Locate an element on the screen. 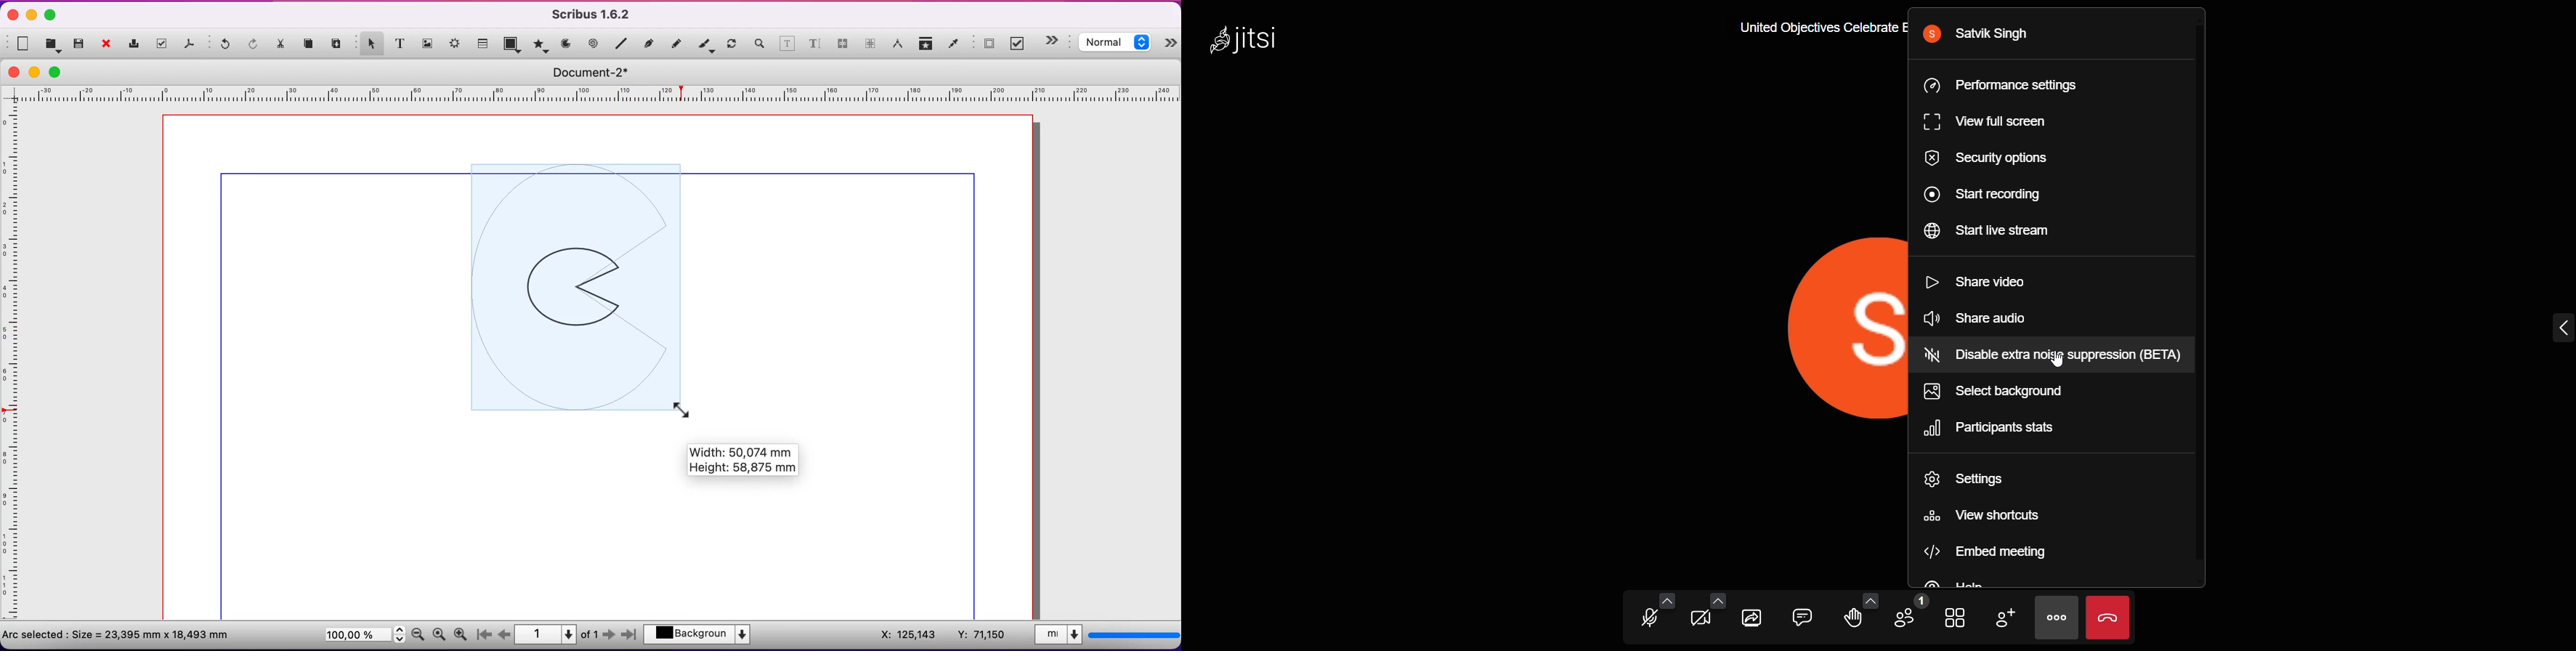 The width and height of the screenshot is (2576, 672). paste is located at coordinates (338, 44).